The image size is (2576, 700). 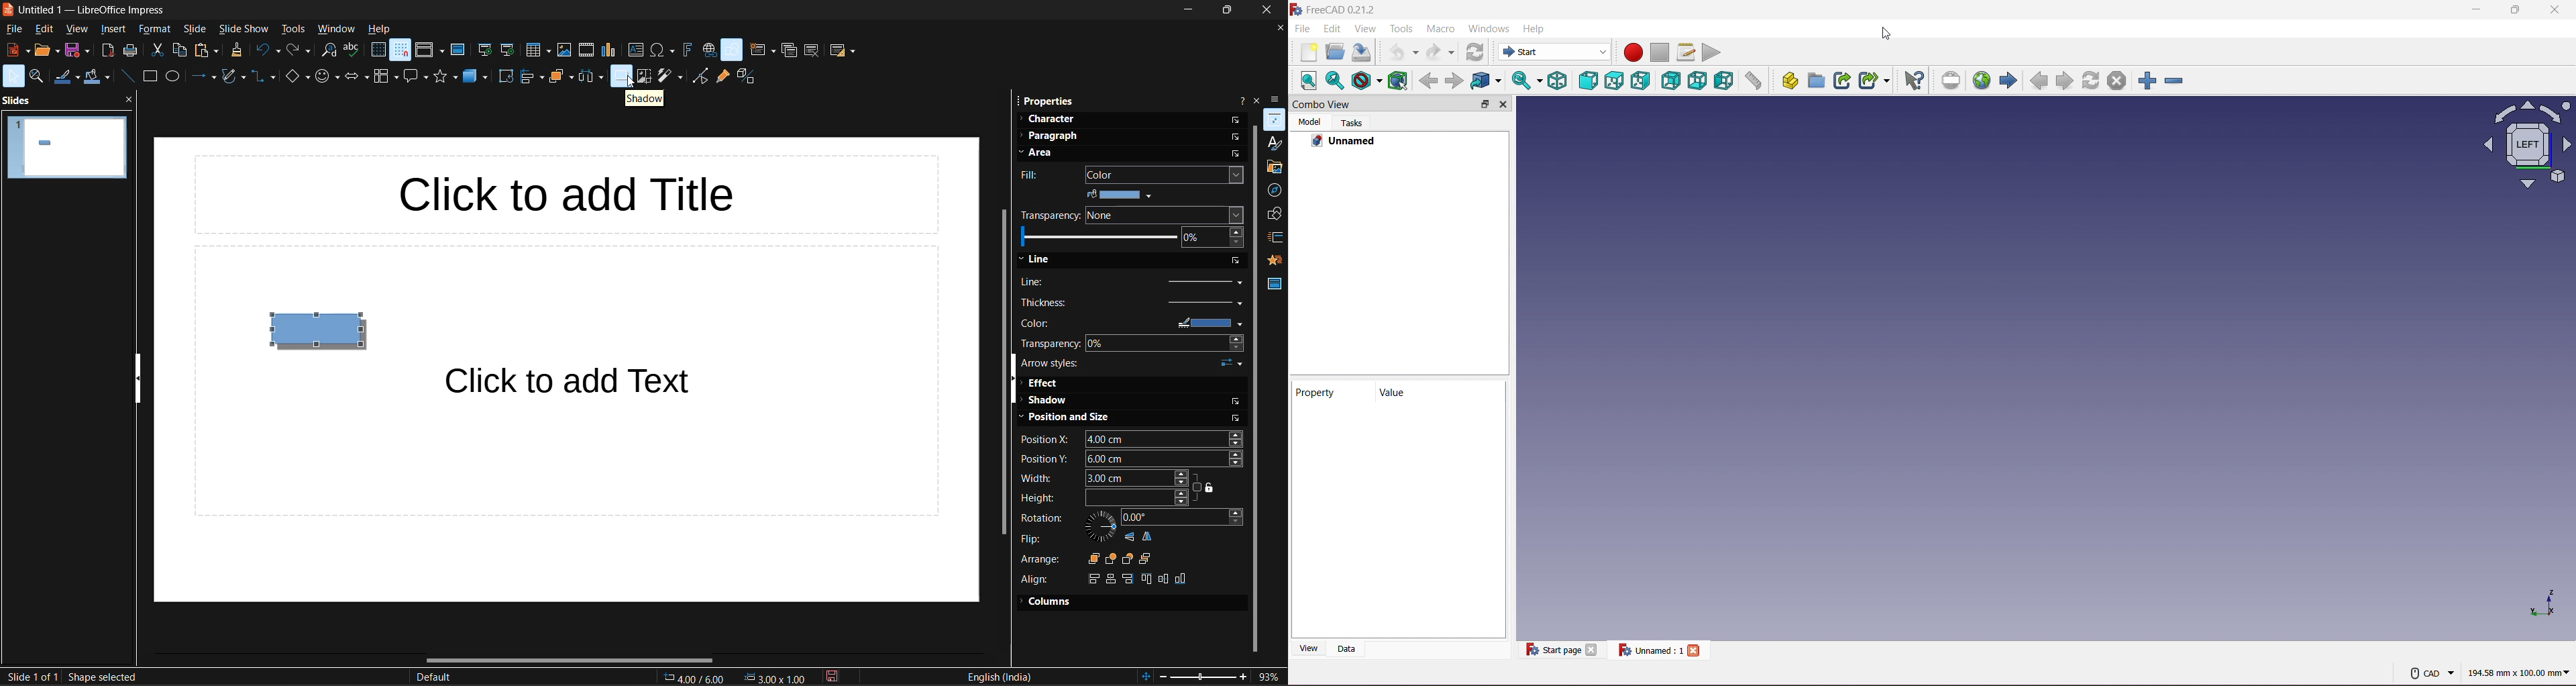 I want to click on sidebar settings, so click(x=1279, y=95).